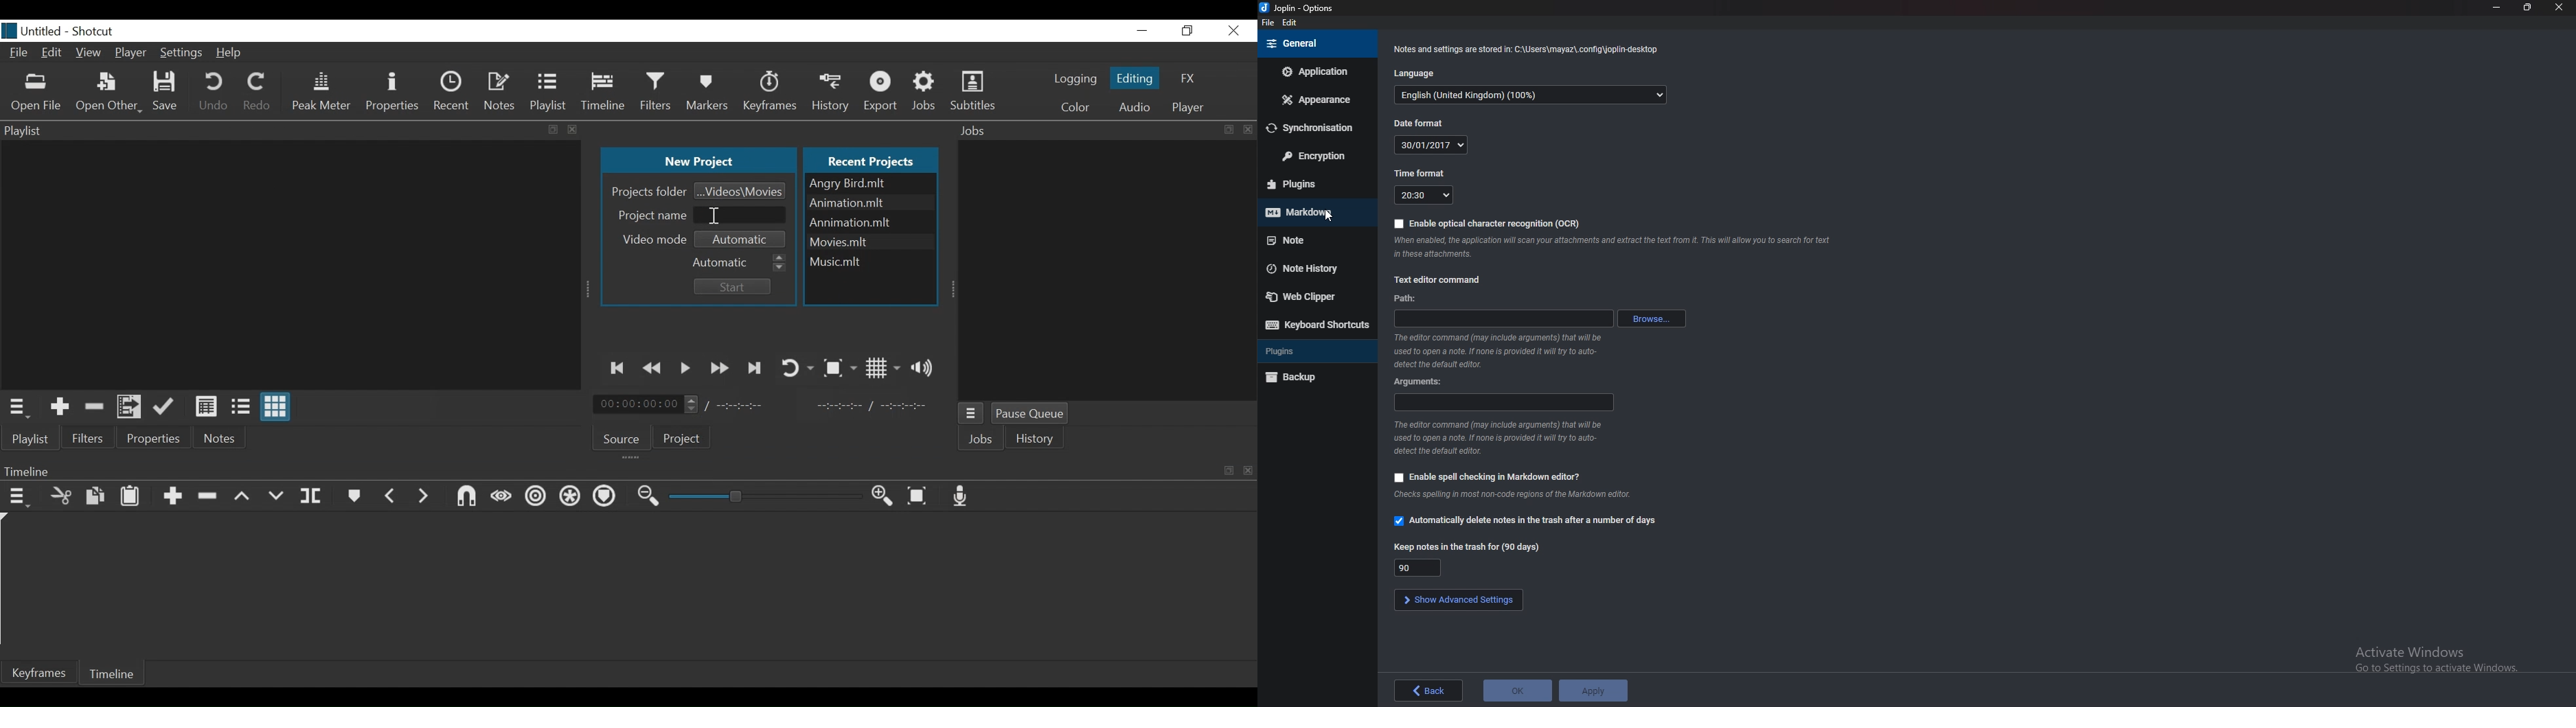  I want to click on options, so click(1297, 7).